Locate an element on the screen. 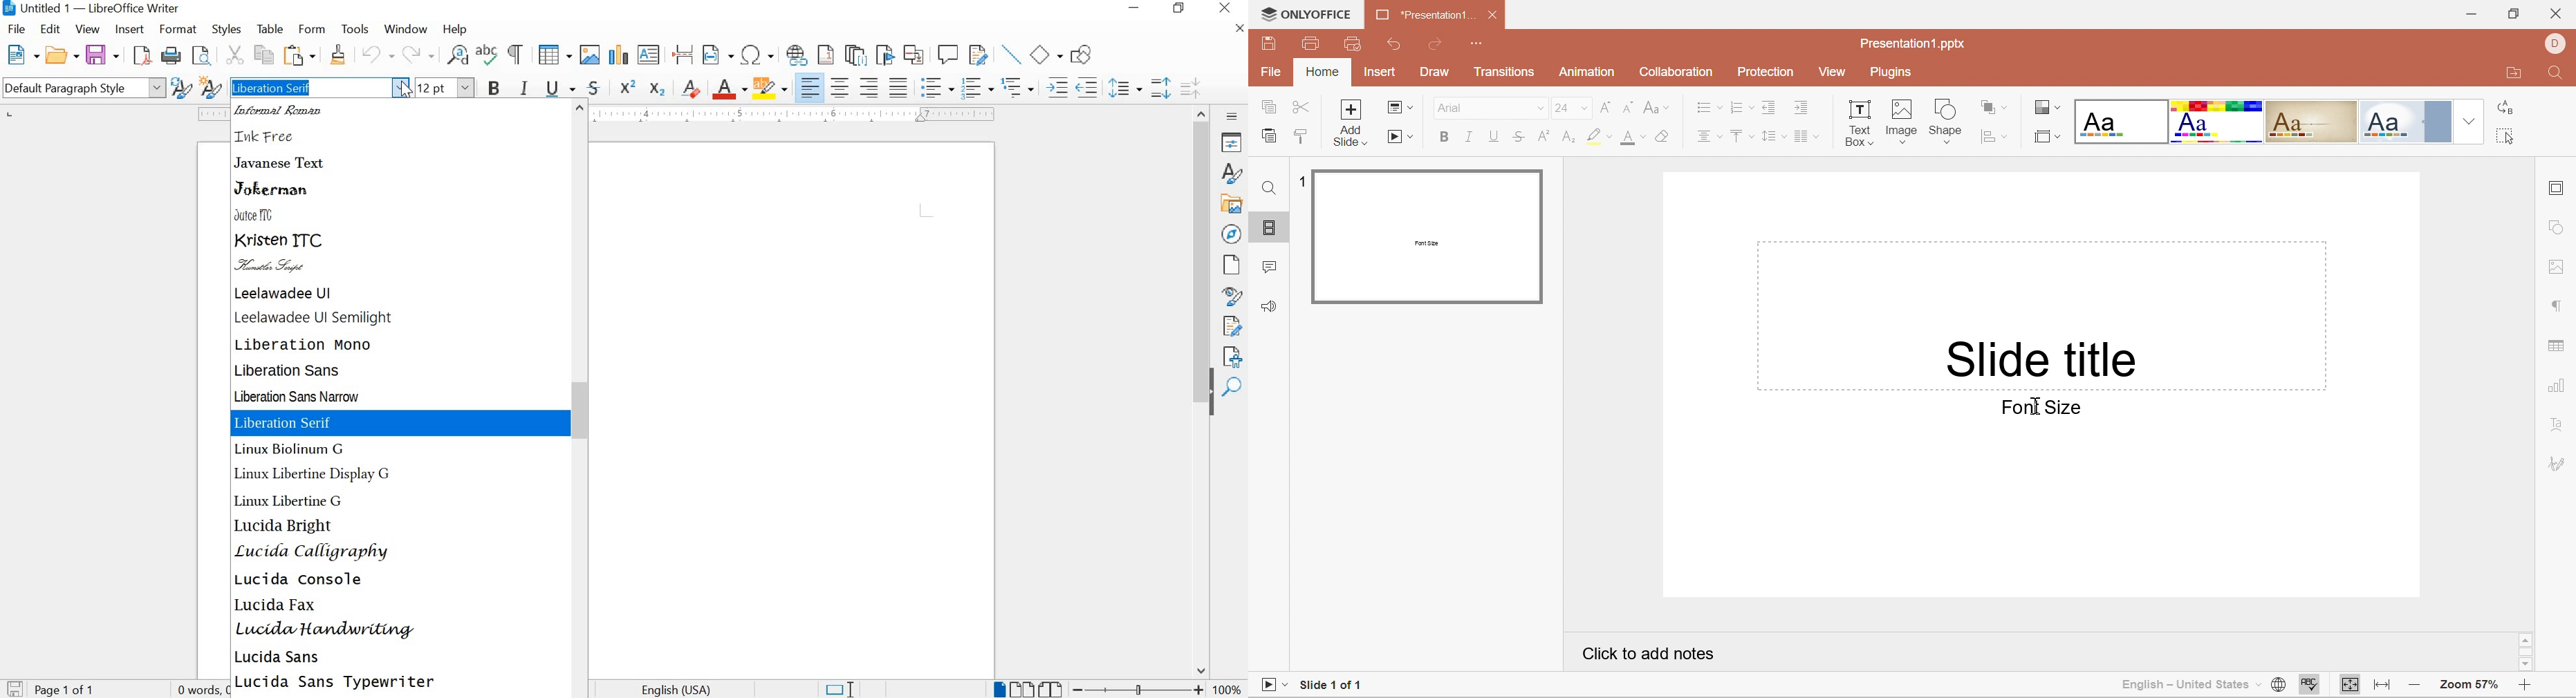 This screenshot has width=2576, height=700. TOGGLE PRINT PREVIEW is located at coordinates (203, 55).